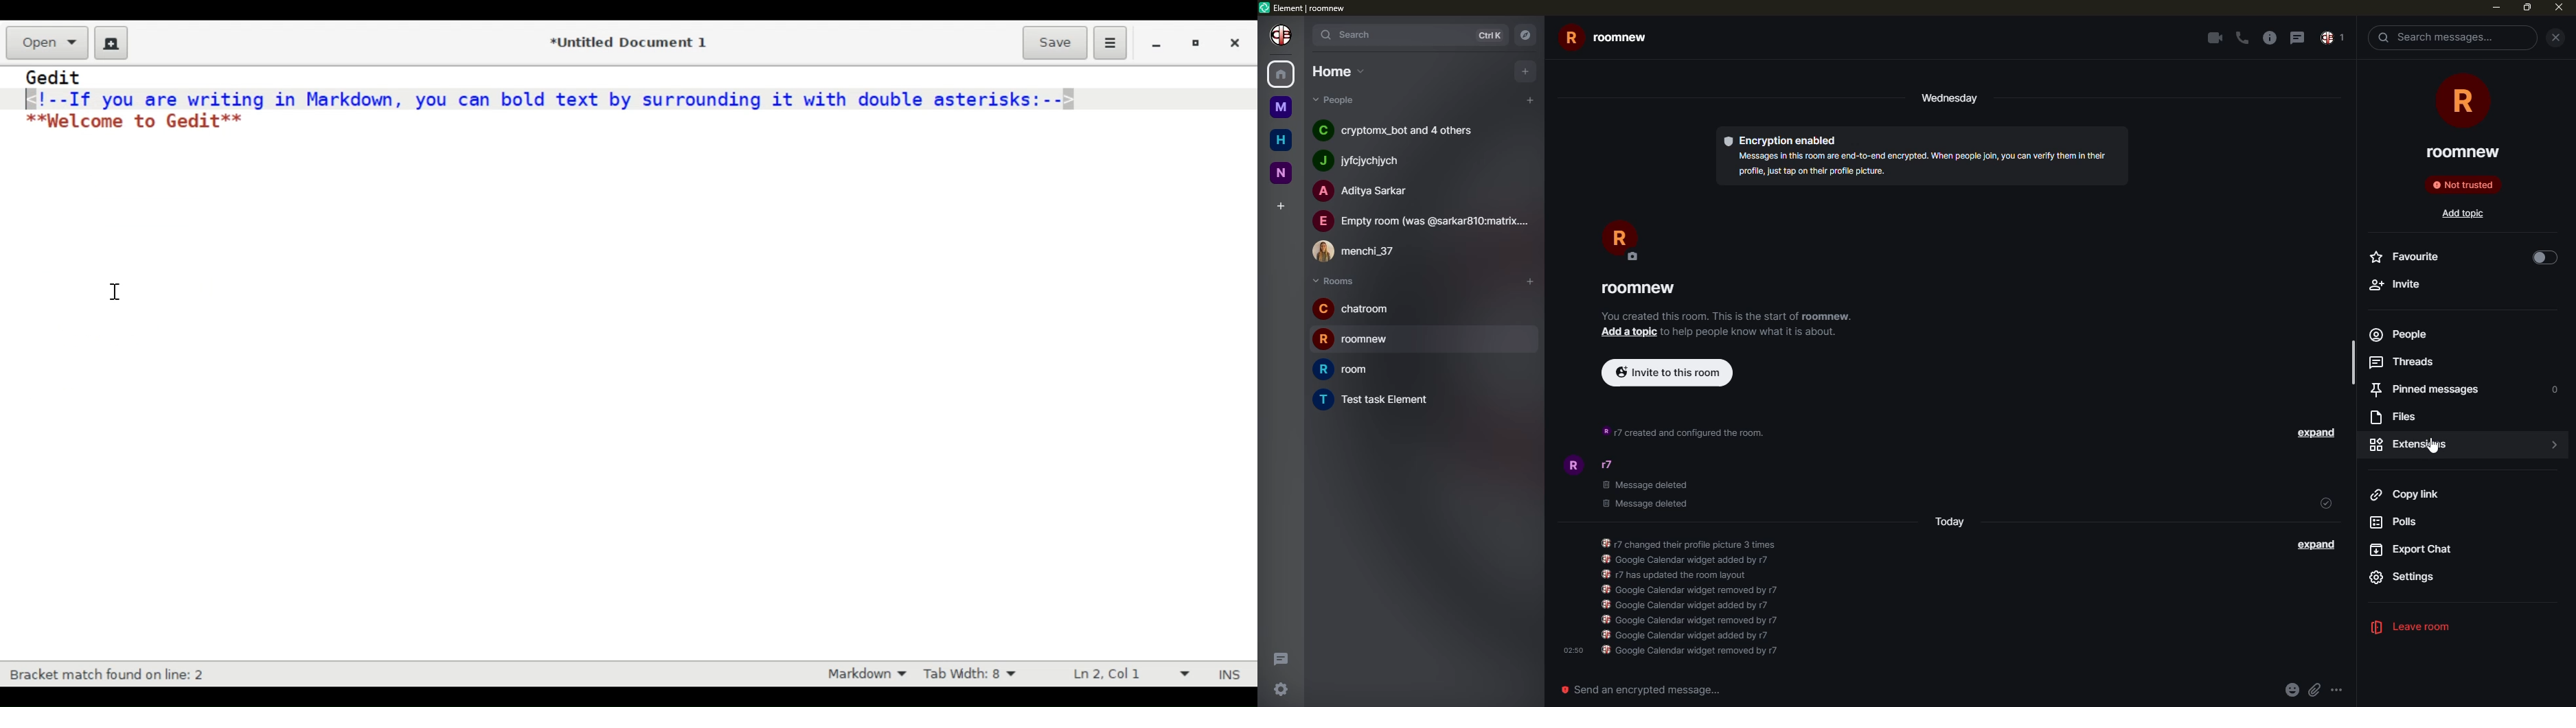 The height and width of the screenshot is (728, 2576). What do you see at coordinates (1157, 45) in the screenshot?
I see `minimize` at bounding box center [1157, 45].